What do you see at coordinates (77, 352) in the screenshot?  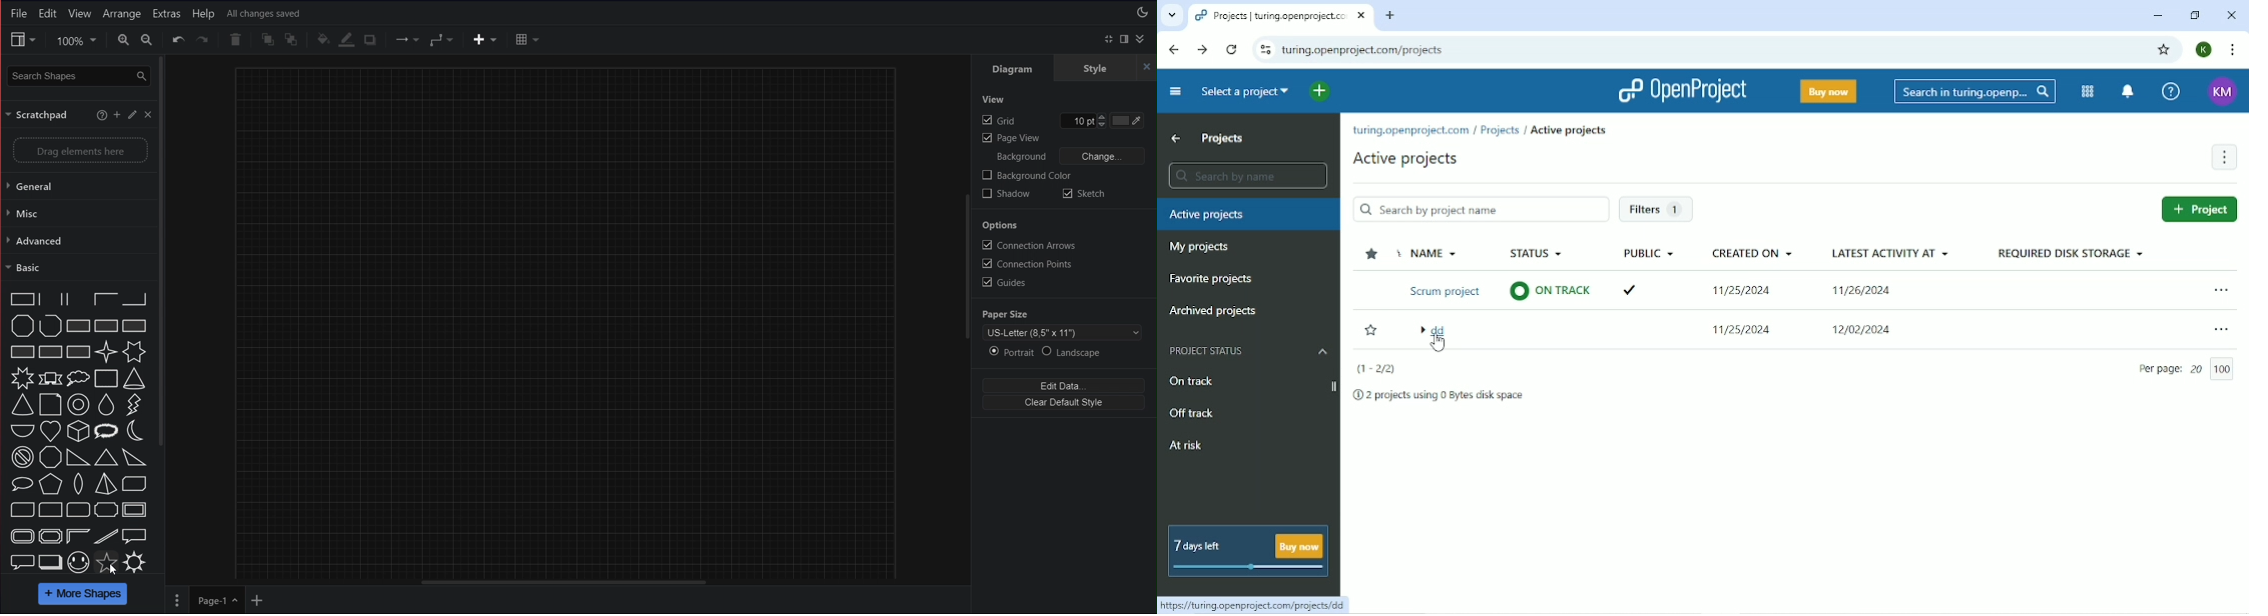 I see `rectangle with diagonal grid fill` at bounding box center [77, 352].